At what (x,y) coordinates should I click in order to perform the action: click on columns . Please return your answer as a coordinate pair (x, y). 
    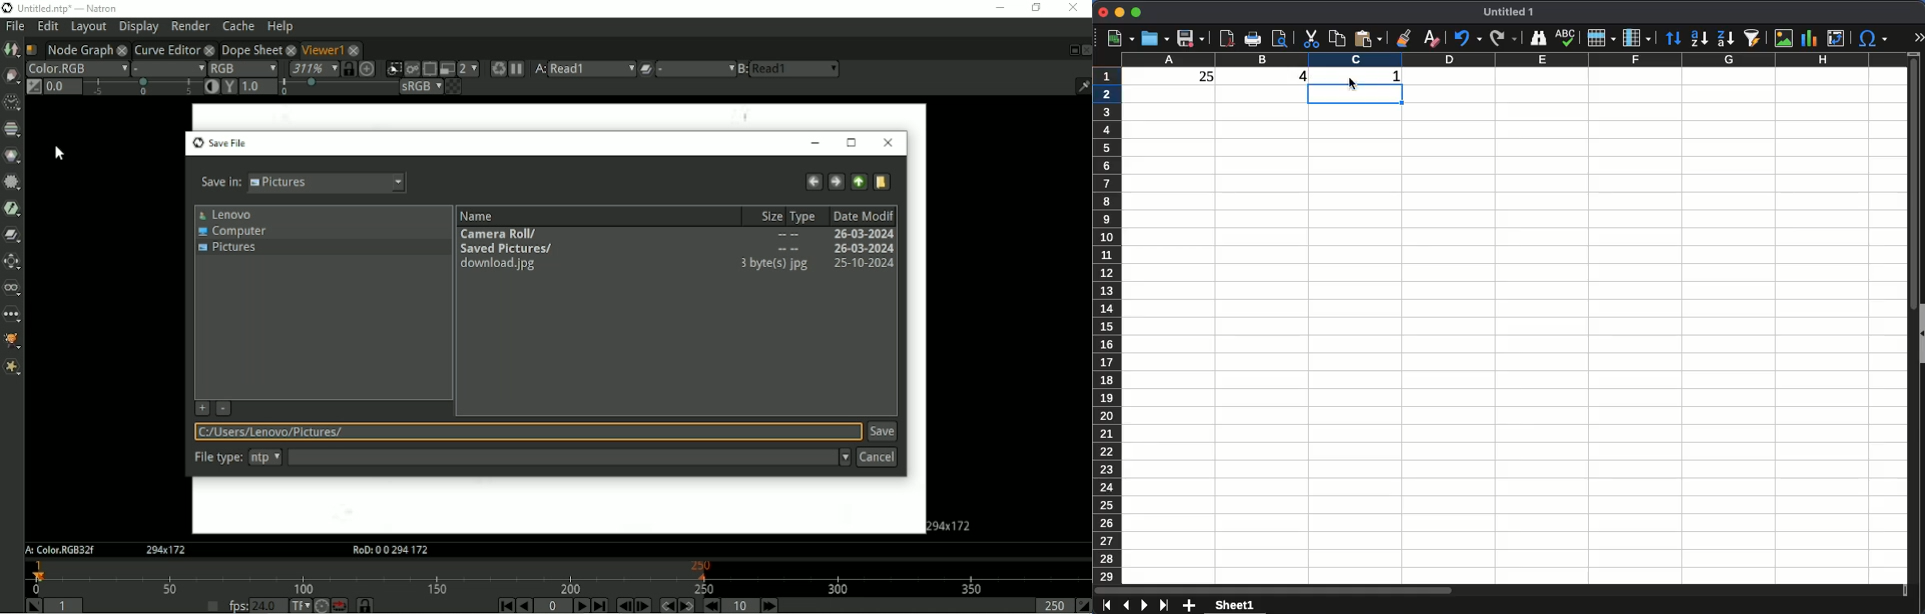
    Looking at the image, I should click on (1510, 60).